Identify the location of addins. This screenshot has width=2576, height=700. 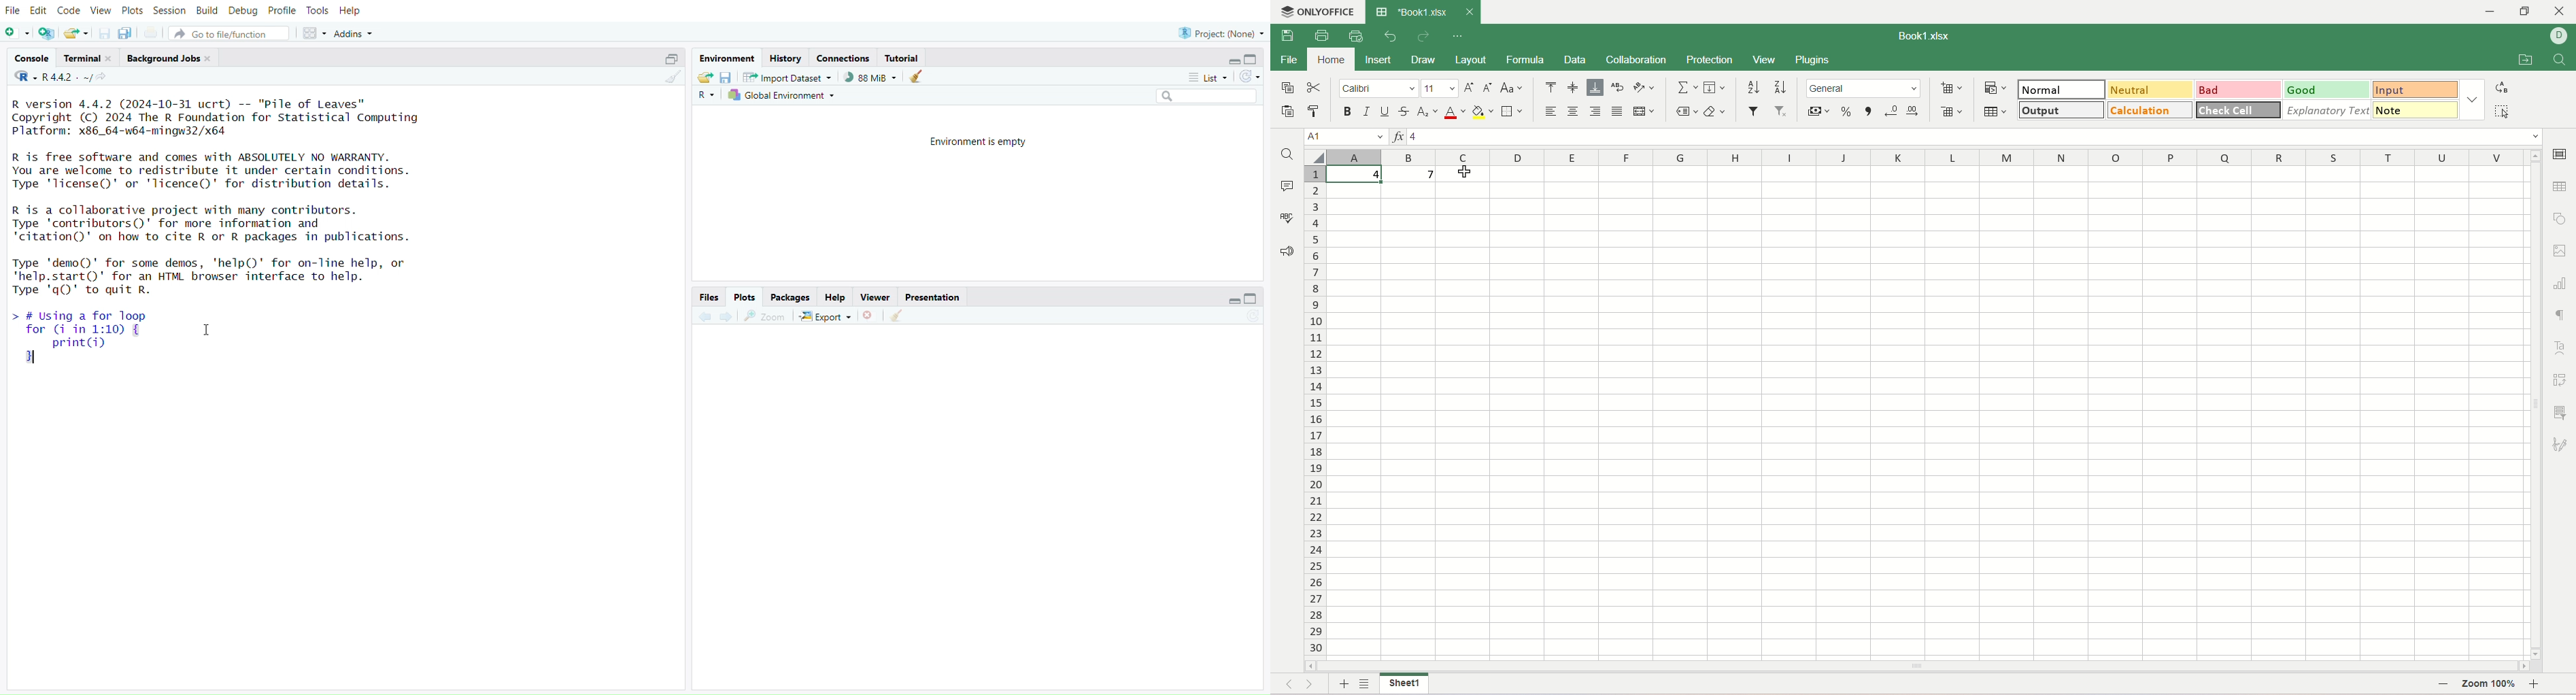
(355, 33).